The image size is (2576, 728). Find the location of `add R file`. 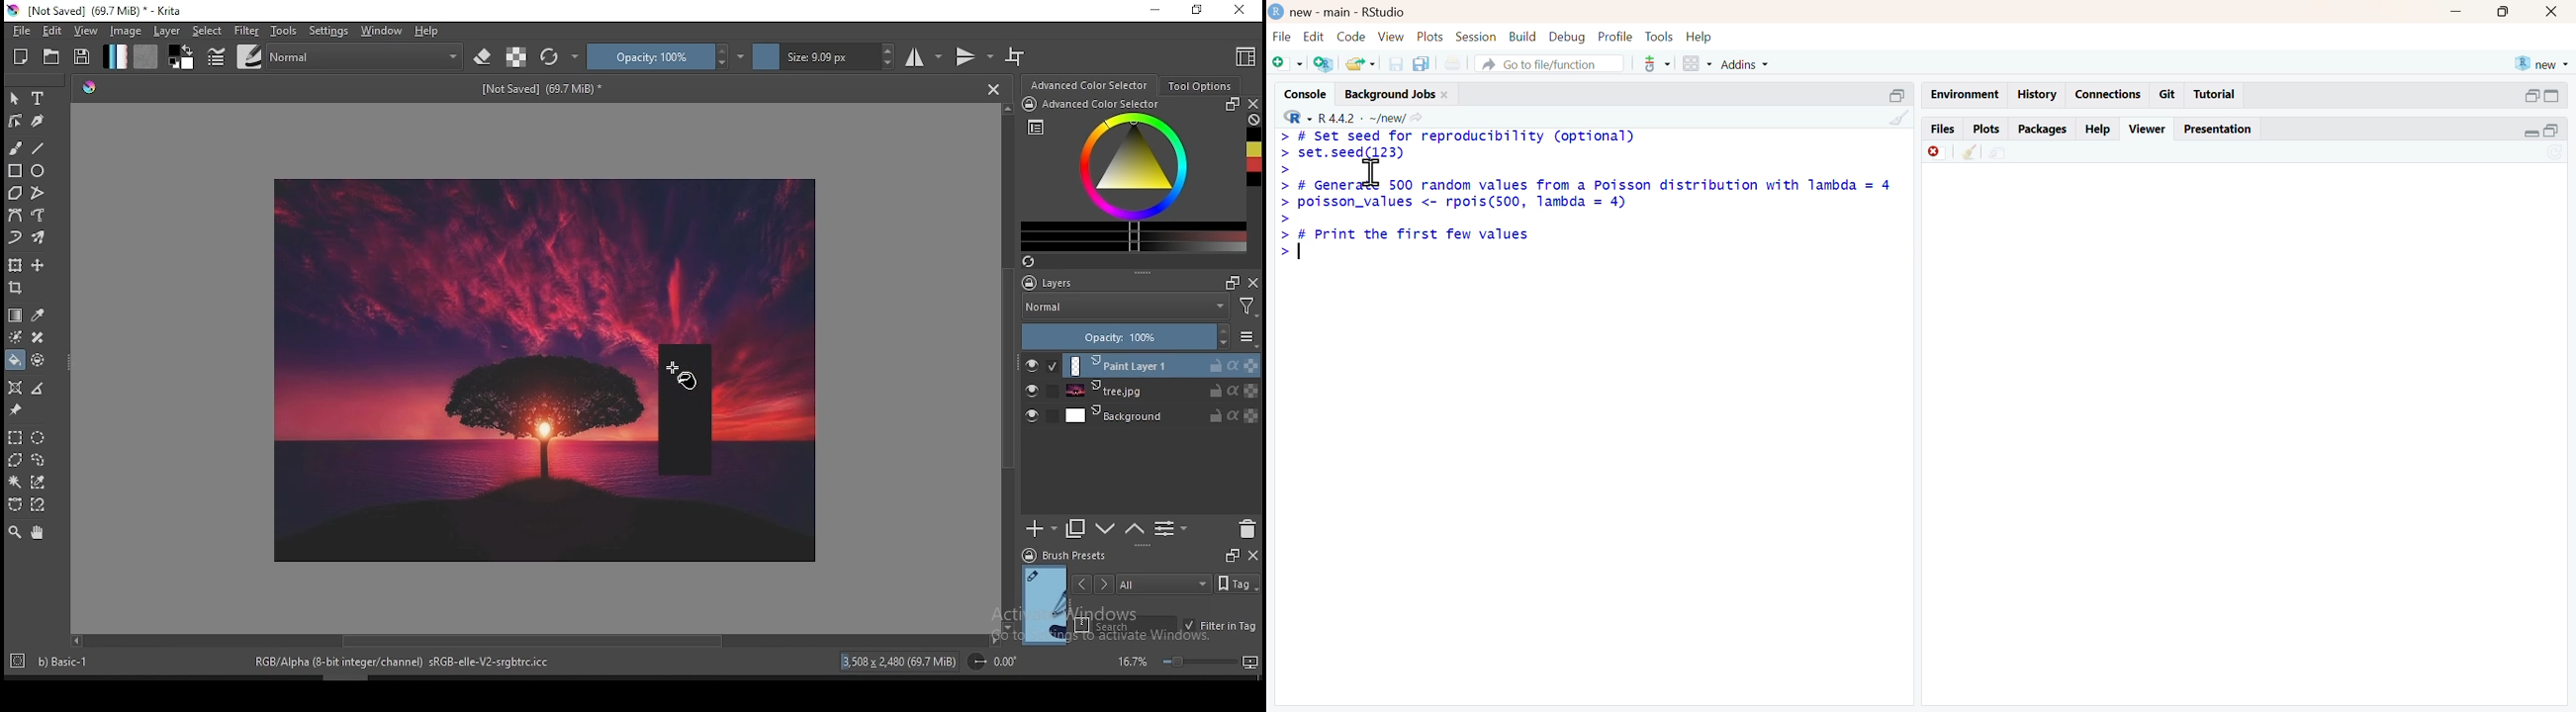

add R file is located at coordinates (1326, 63).